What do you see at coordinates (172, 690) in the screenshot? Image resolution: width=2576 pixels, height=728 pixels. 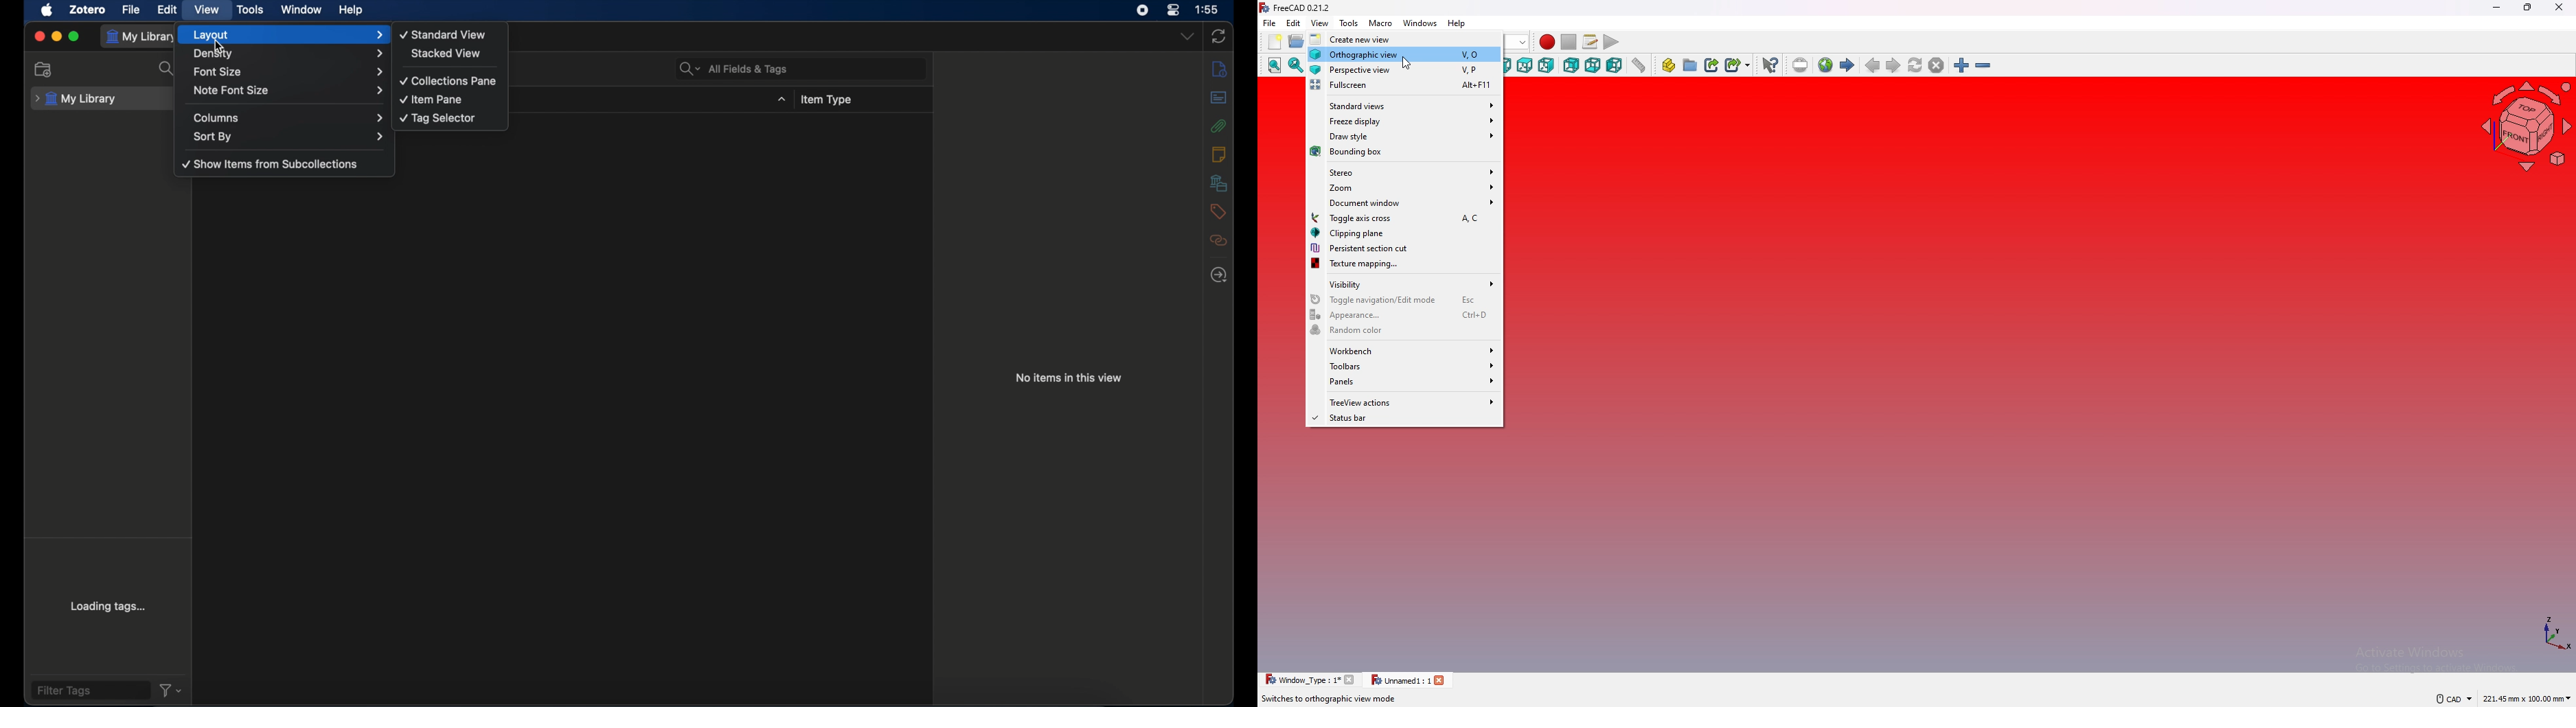 I see `filter` at bounding box center [172, 690].